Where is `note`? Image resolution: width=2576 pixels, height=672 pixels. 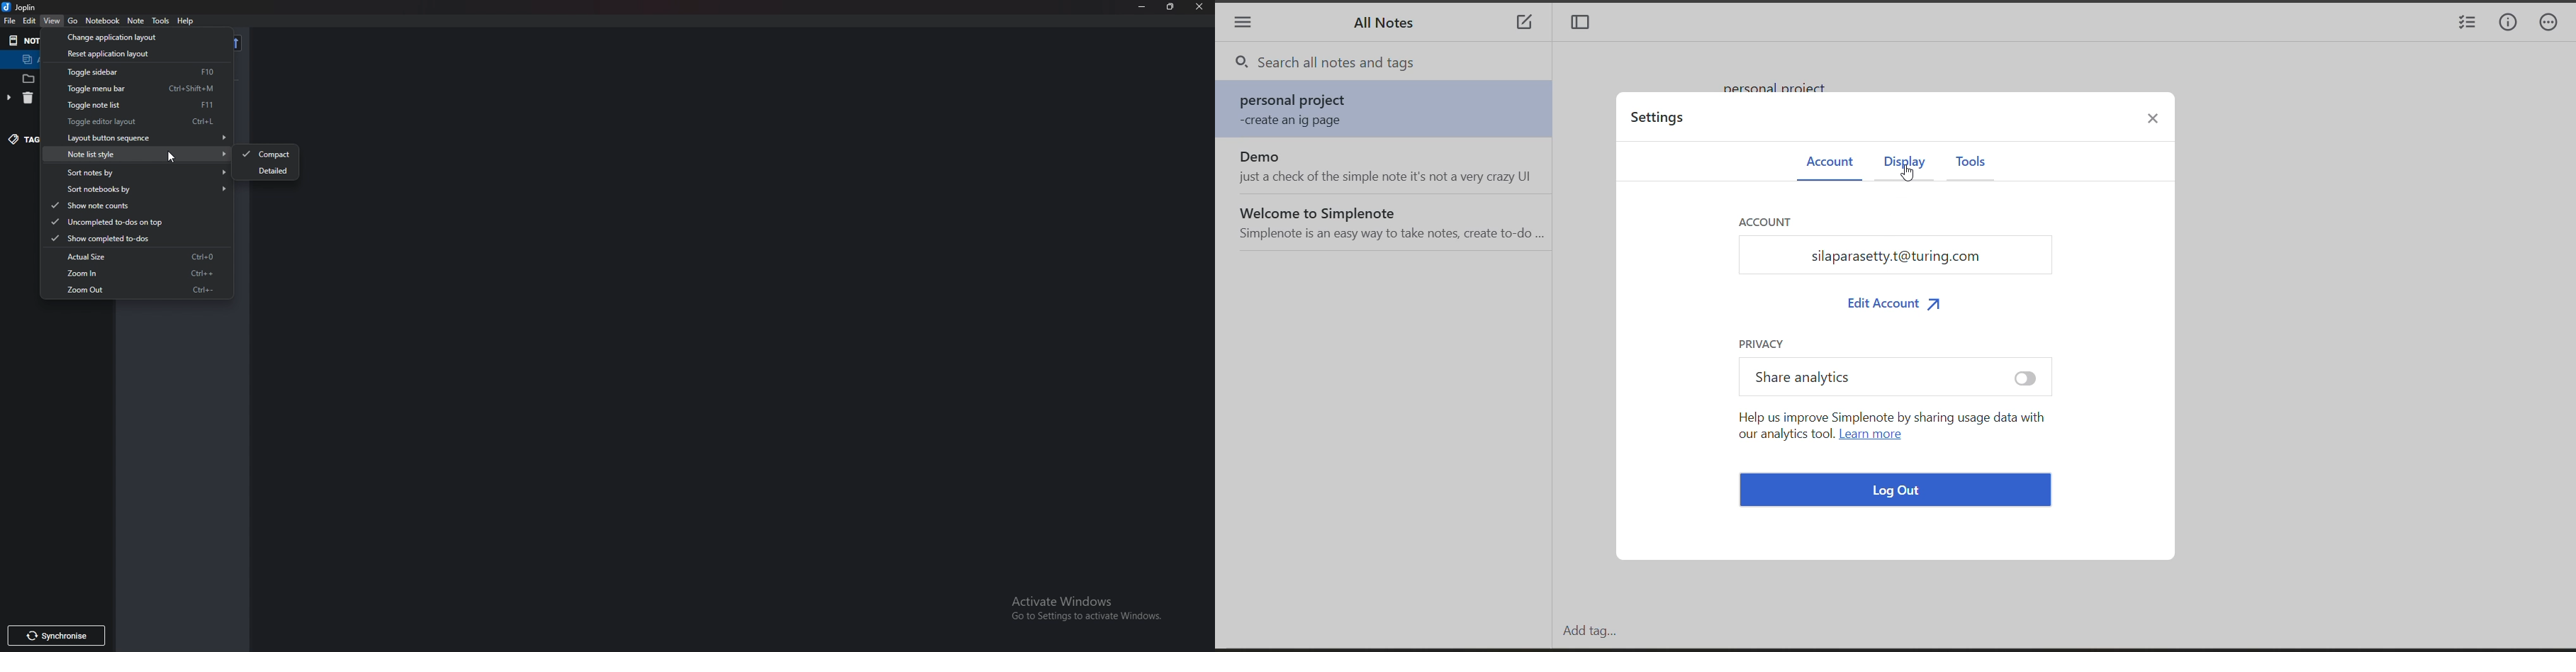 note is located at coordinates (138, 21).